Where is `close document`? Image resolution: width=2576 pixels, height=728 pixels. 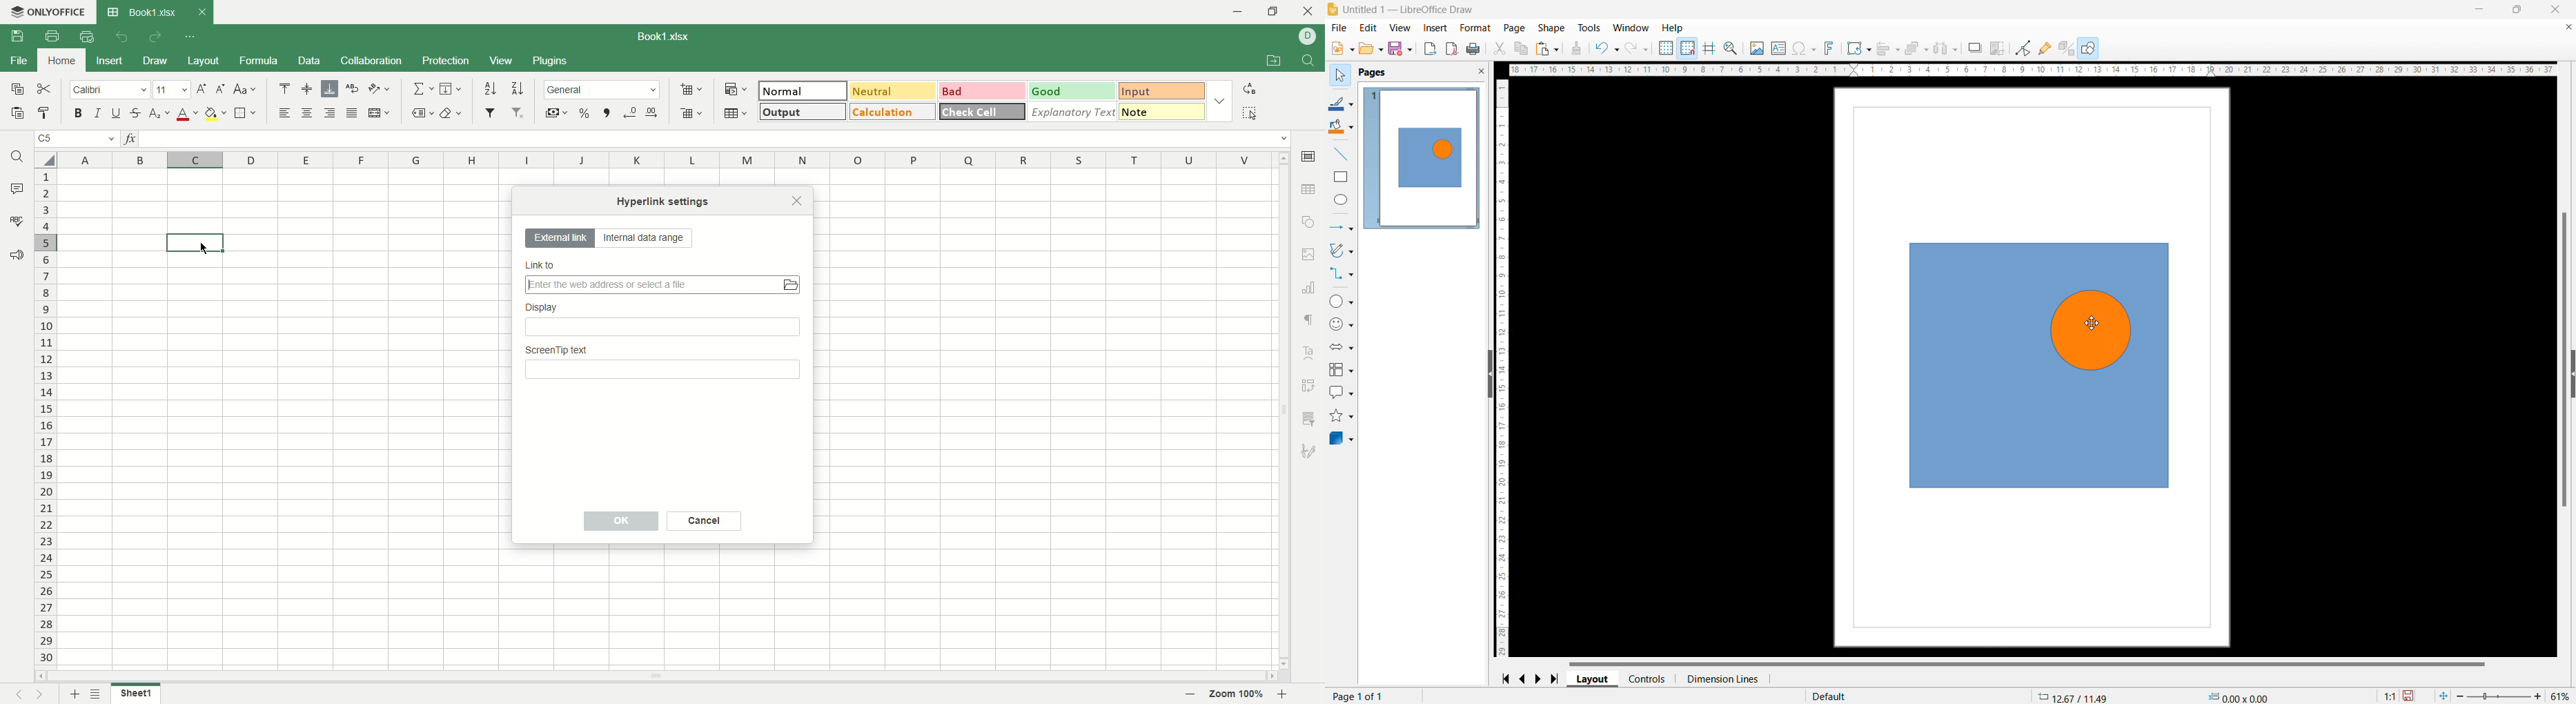 close document is located at coordinates (2568, 25).